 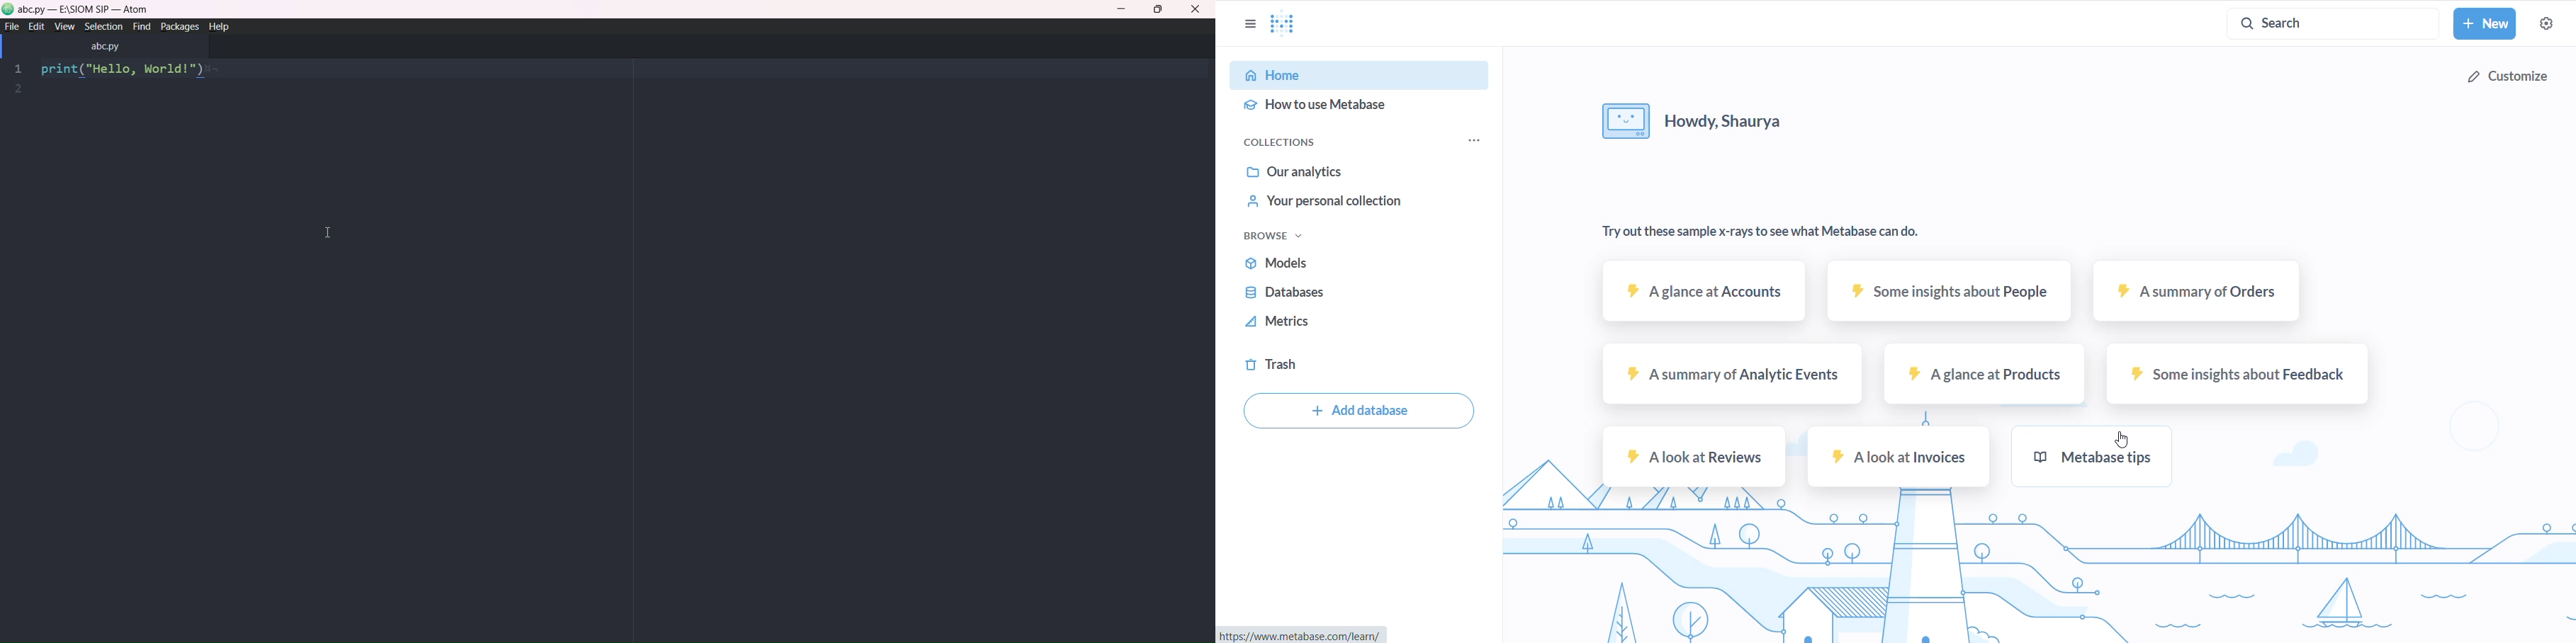 I want to click on line number, so click(x=18, y=78).